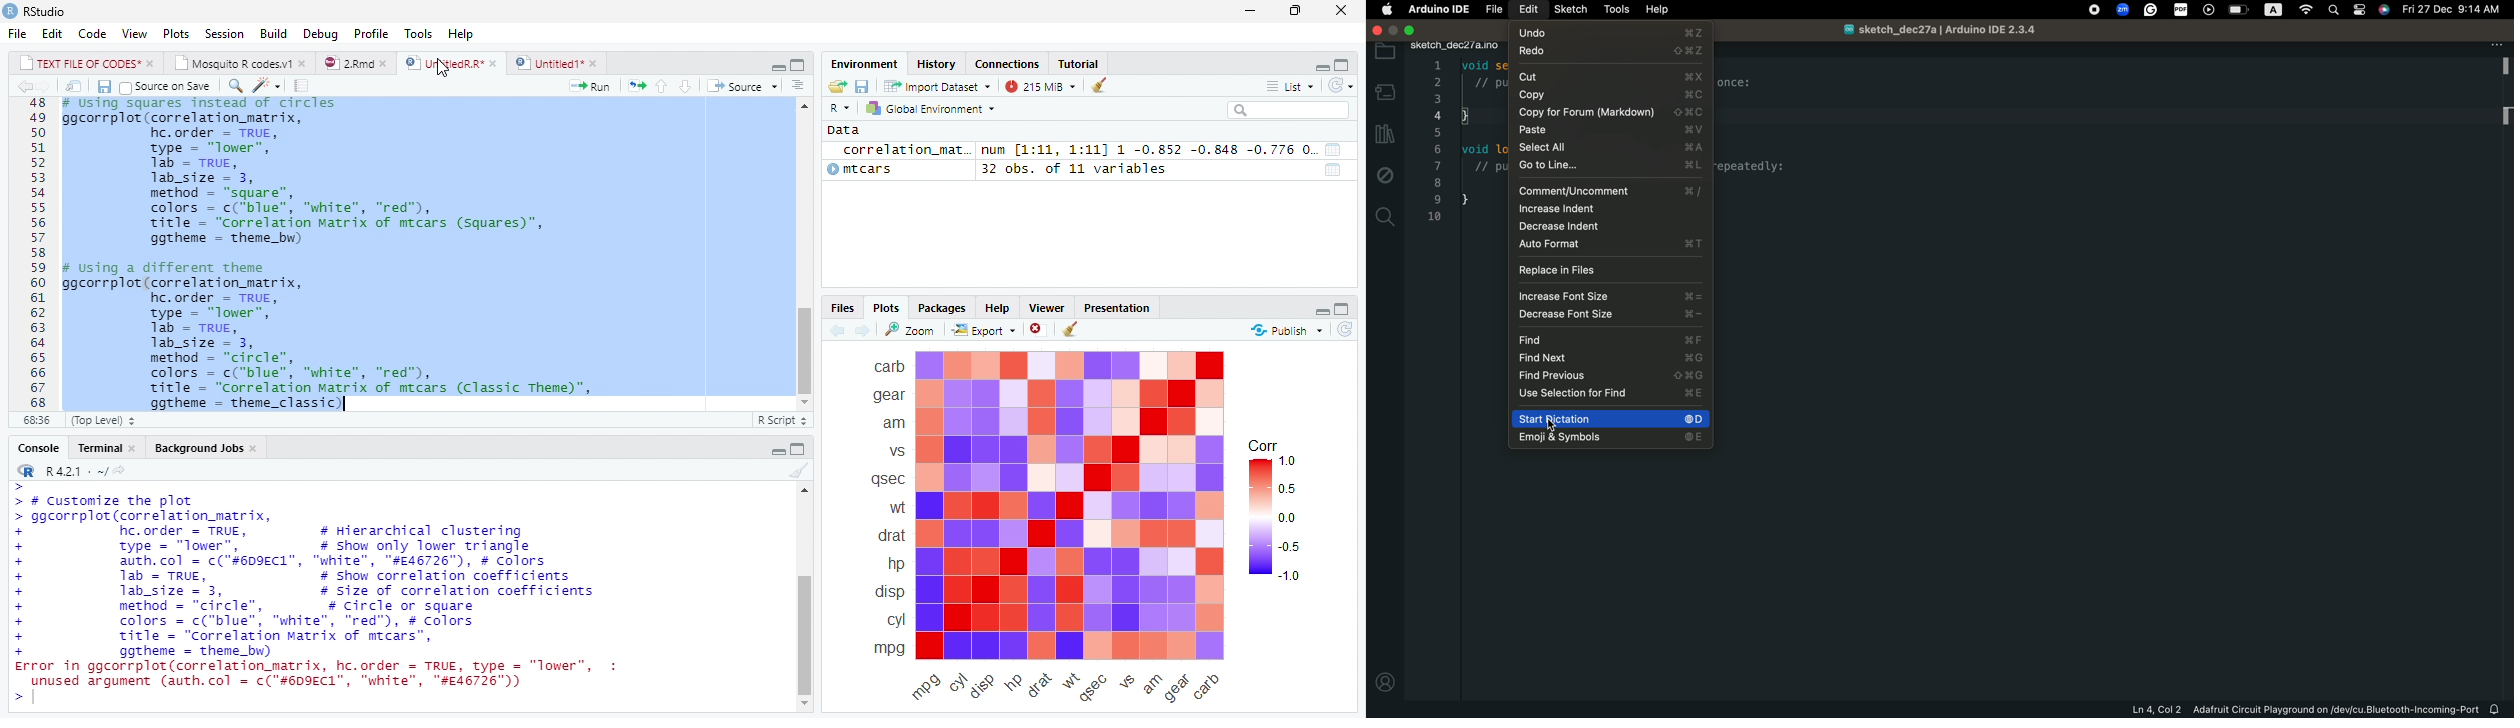 This screenshot has height=728, width=2520. Describe the element at coordinates (1276, 522) in the screenshot. I see `1.0 0.5 0.0 -0.5 -1.0` at that location.